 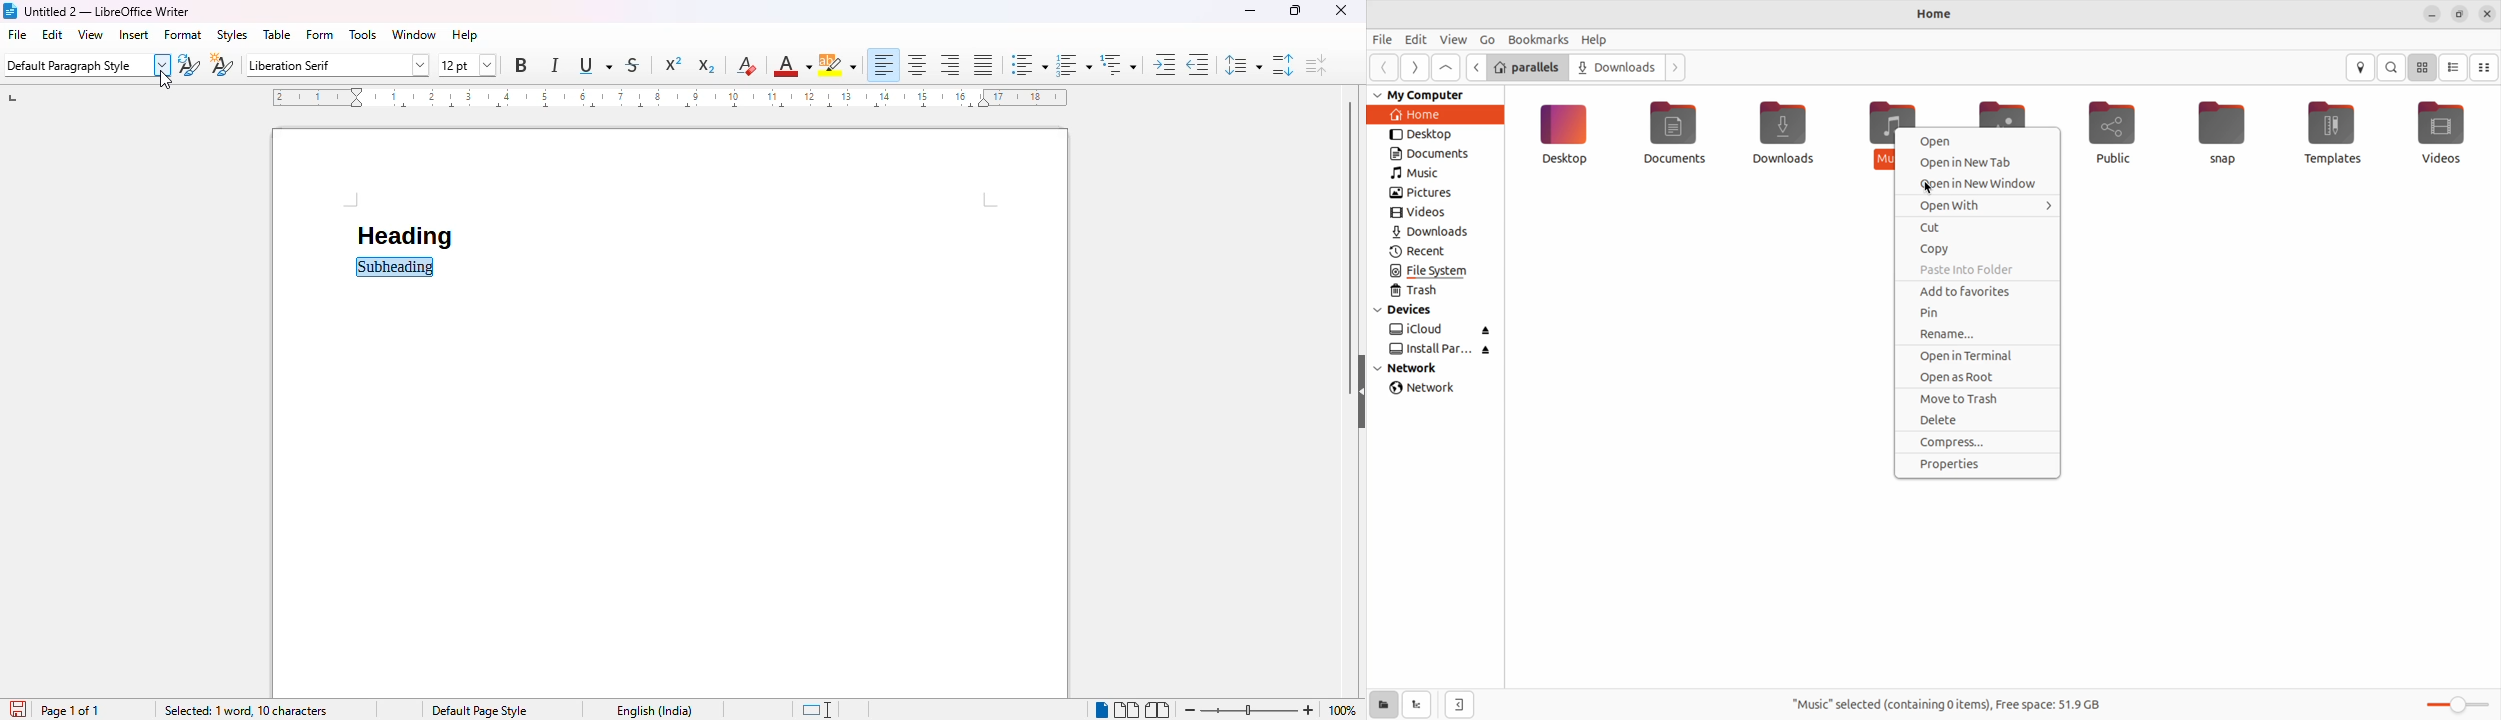 What do you see at coordinates (1410, 310) in the screenshot?
I see `devices` at bounding box center [1410, 310].